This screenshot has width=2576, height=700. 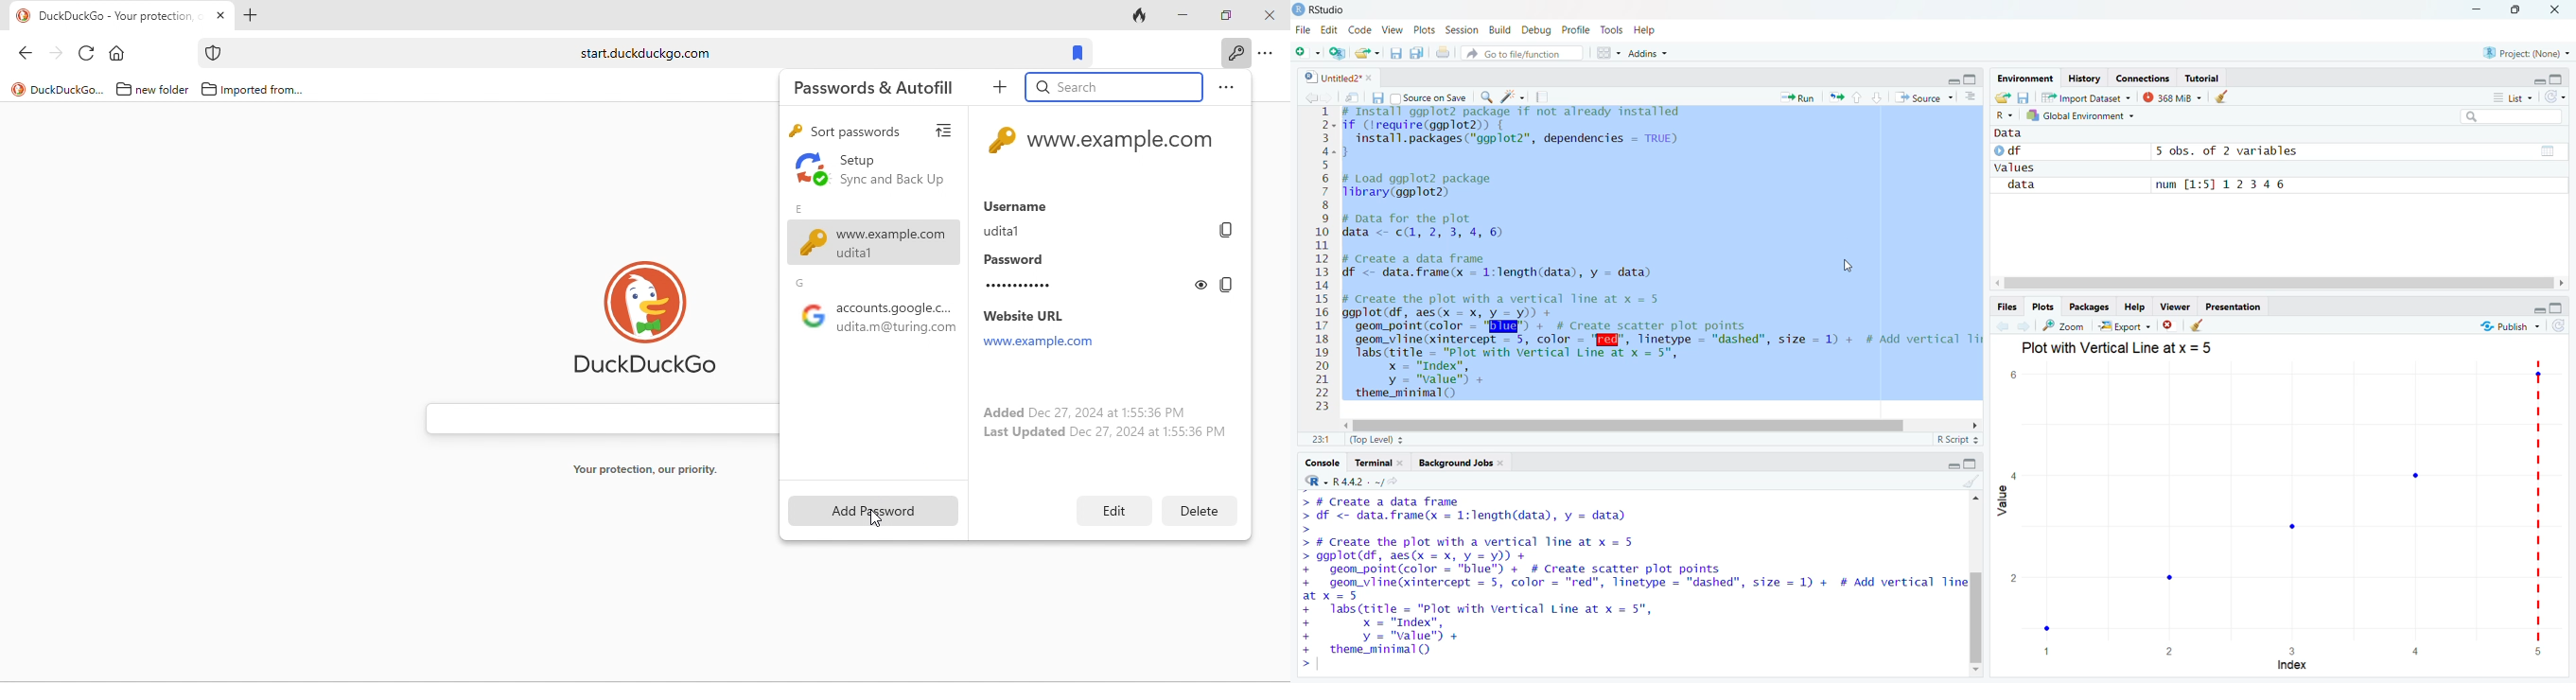 I want to click on n Build, so click(x=1499, y=31).